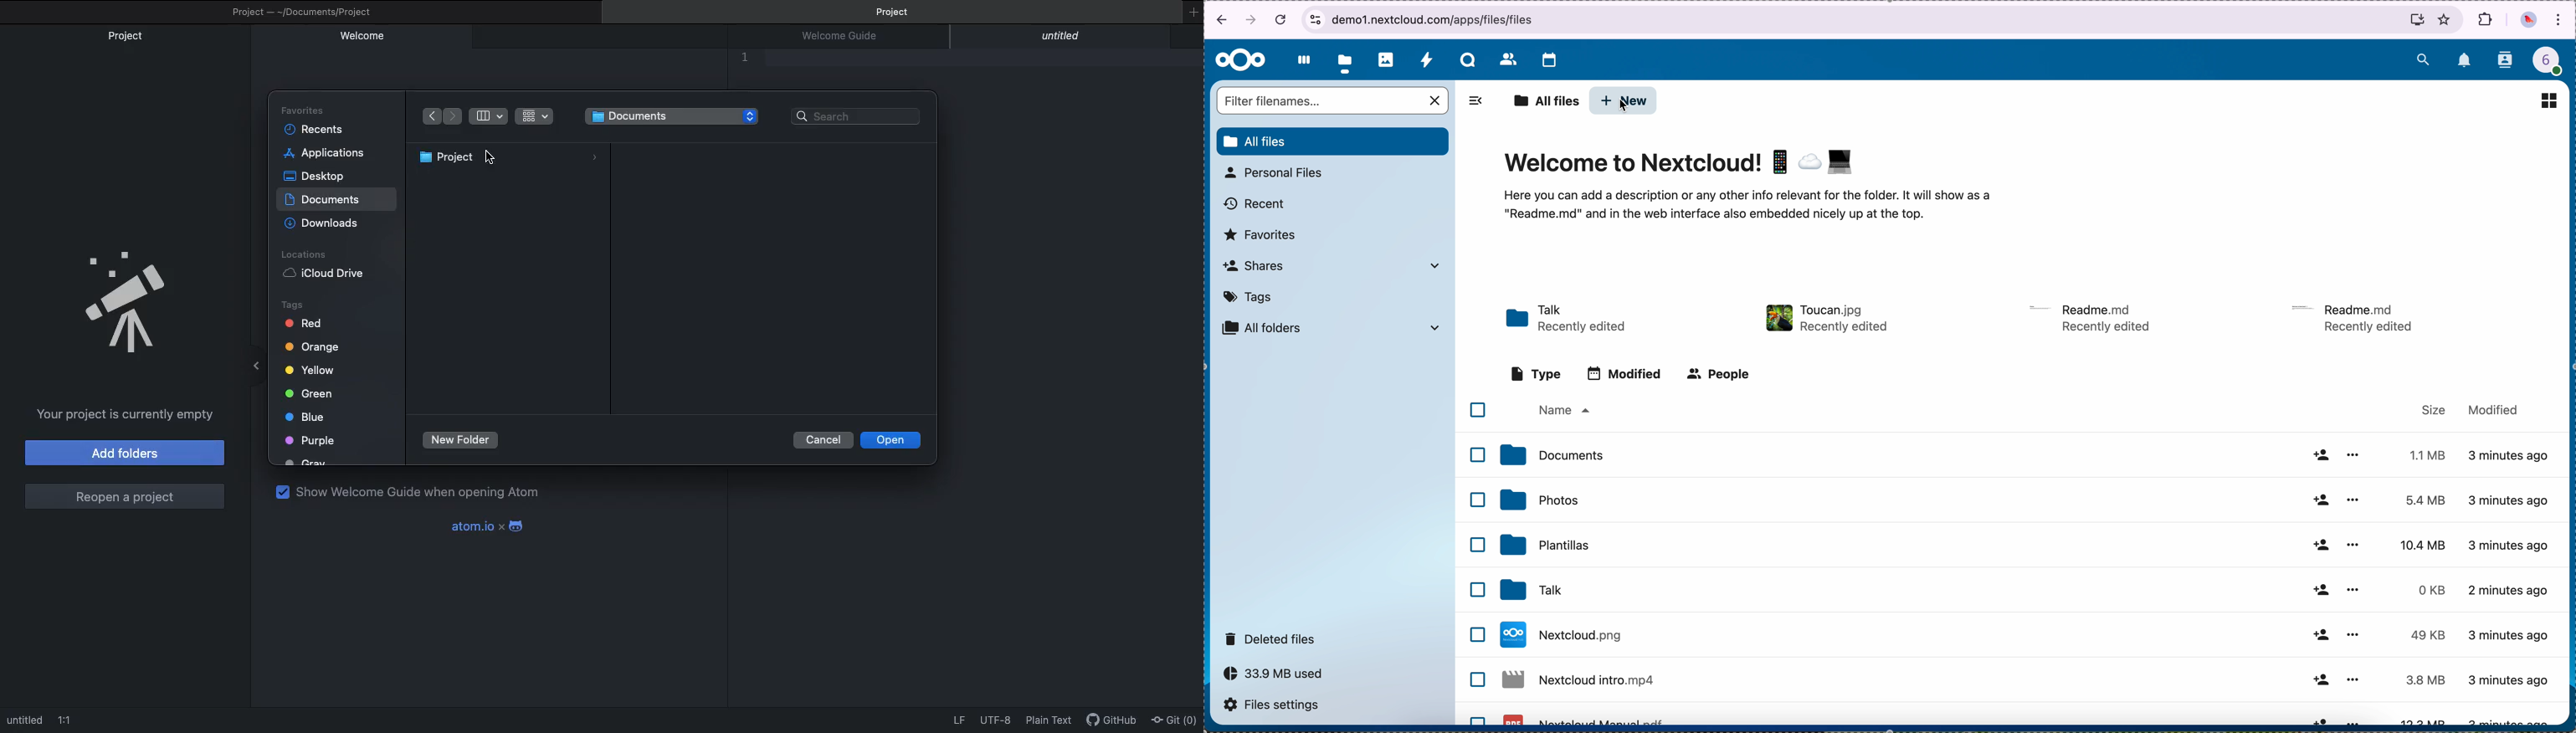  I want to click on photos, so click(1386, 60).